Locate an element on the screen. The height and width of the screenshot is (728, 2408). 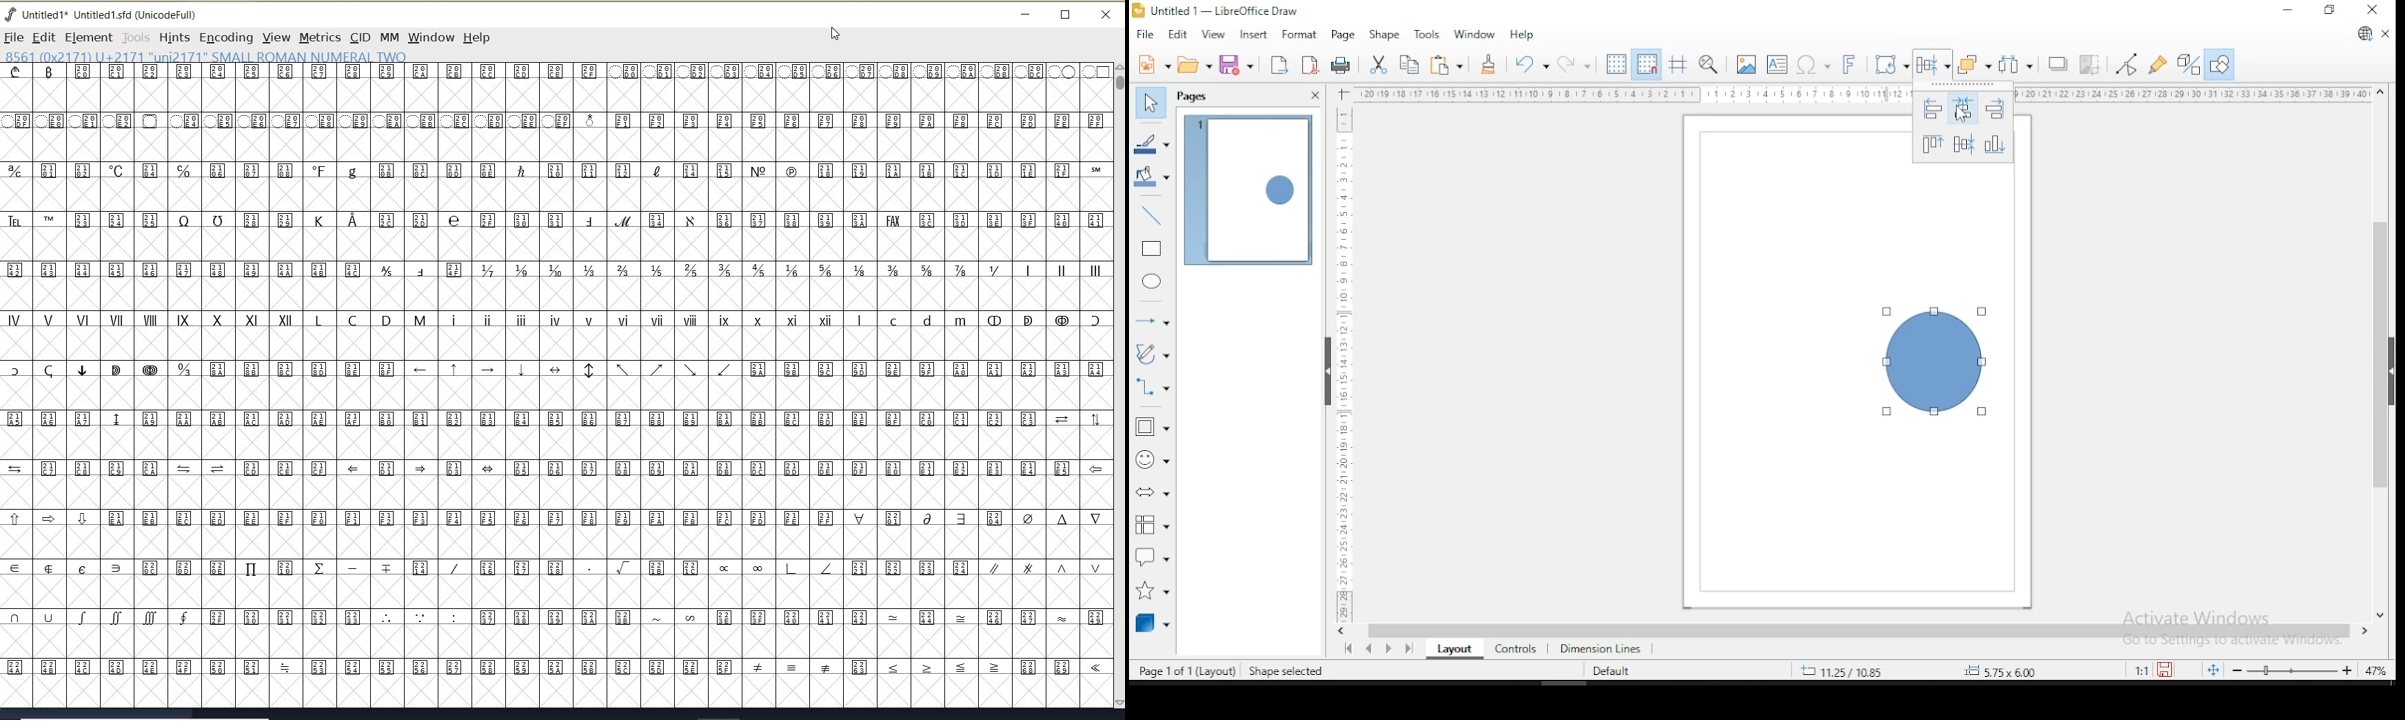
clone formatting is located at coordinates (1488, 64).